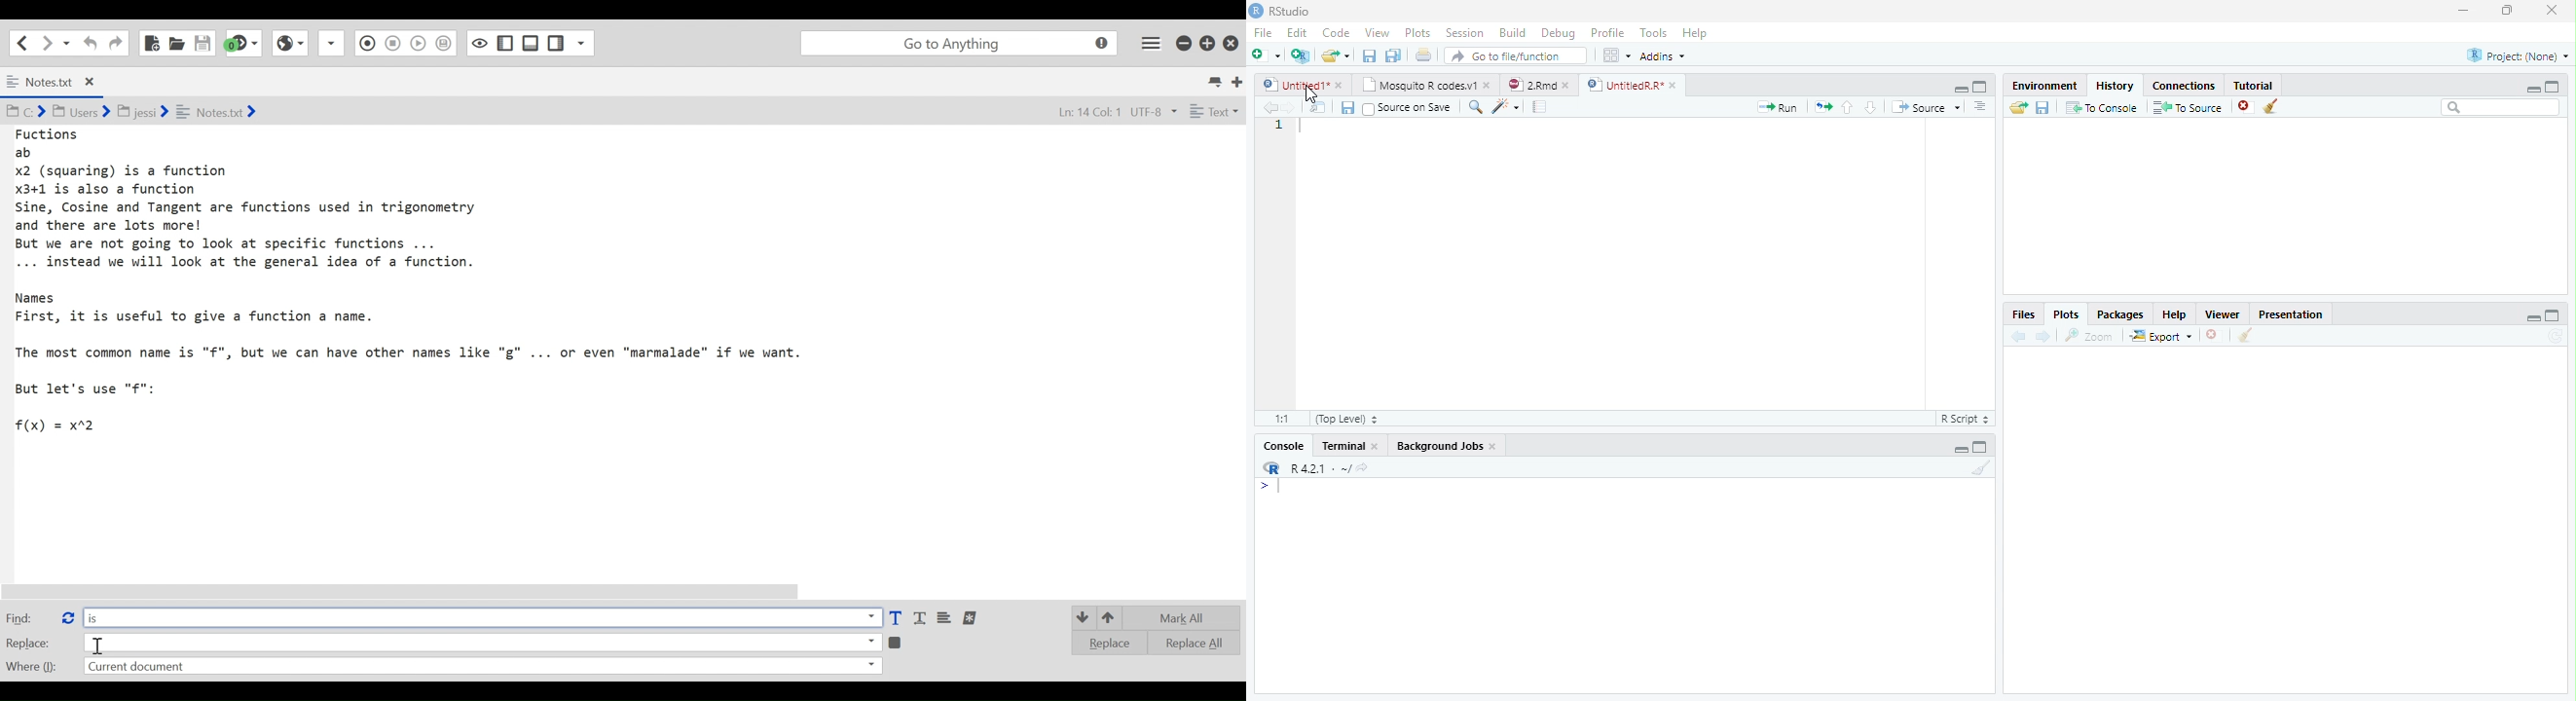 This screenshot has width=2576, height=728. I want to click on Tools, so click(1653, 34).